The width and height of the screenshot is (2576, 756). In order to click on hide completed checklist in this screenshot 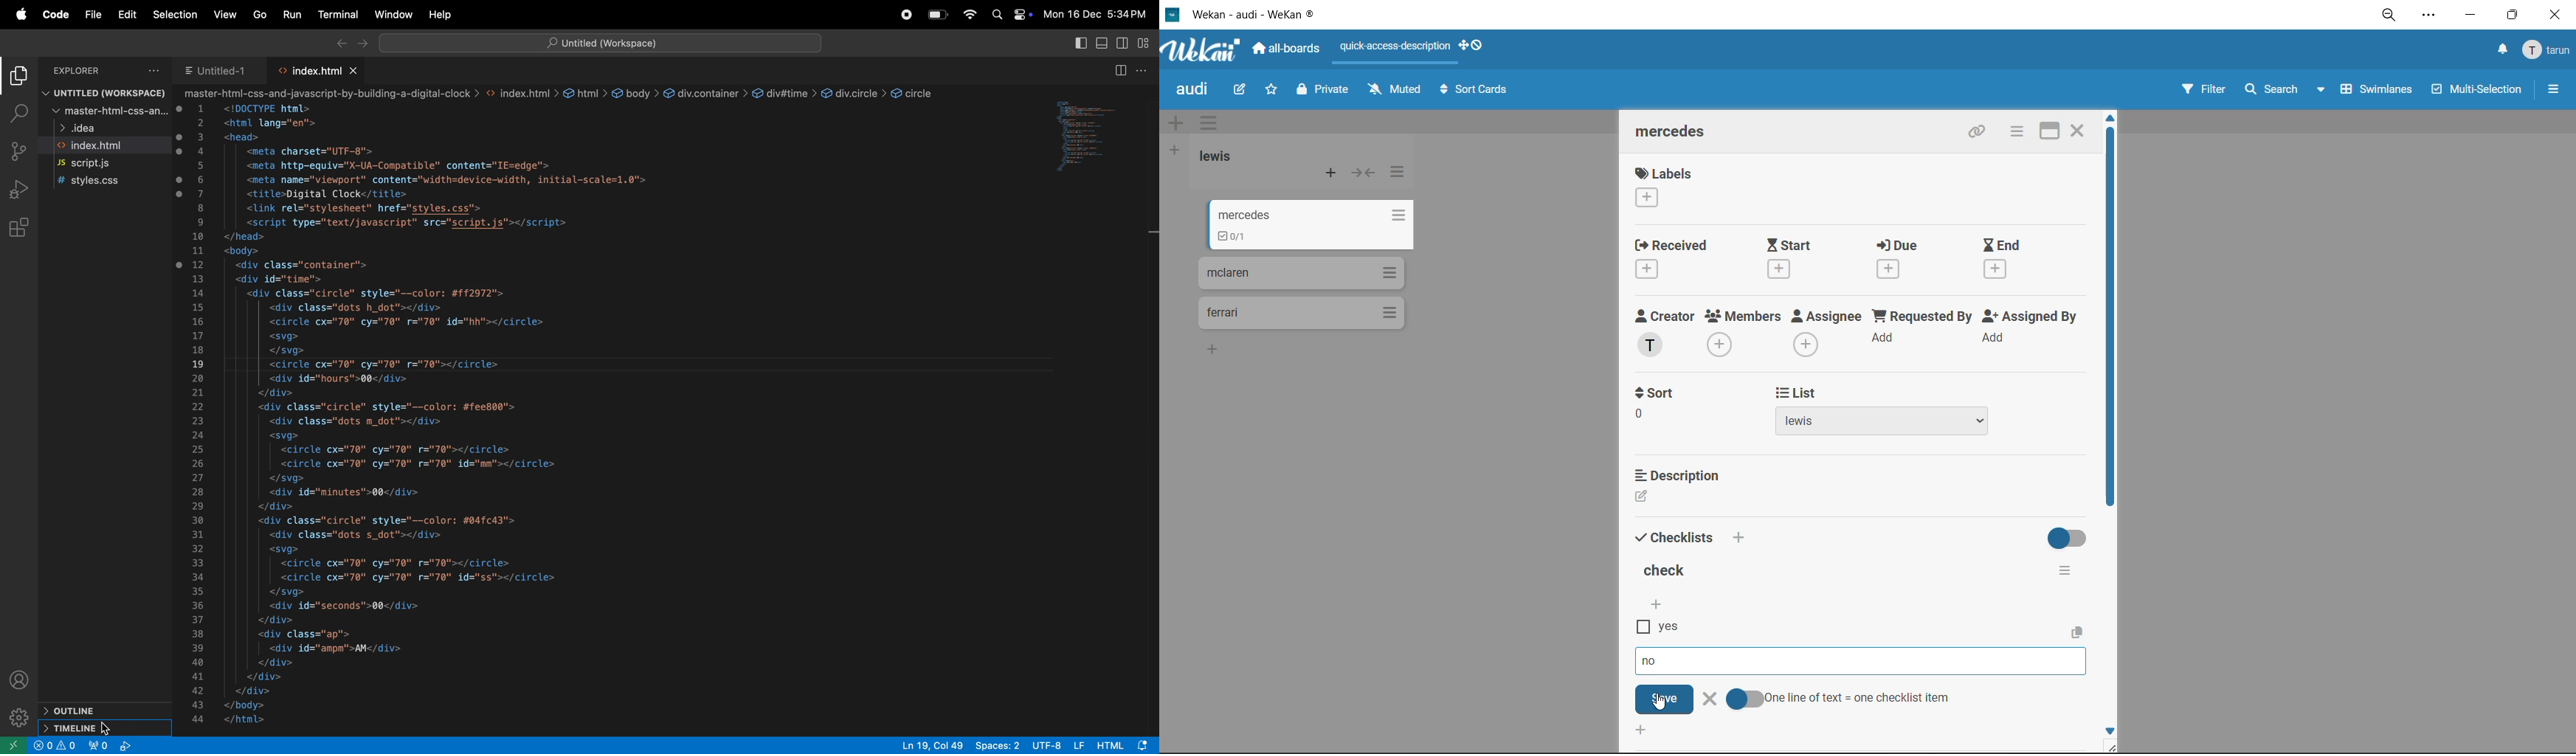, I will do `click(2070, 536)`.